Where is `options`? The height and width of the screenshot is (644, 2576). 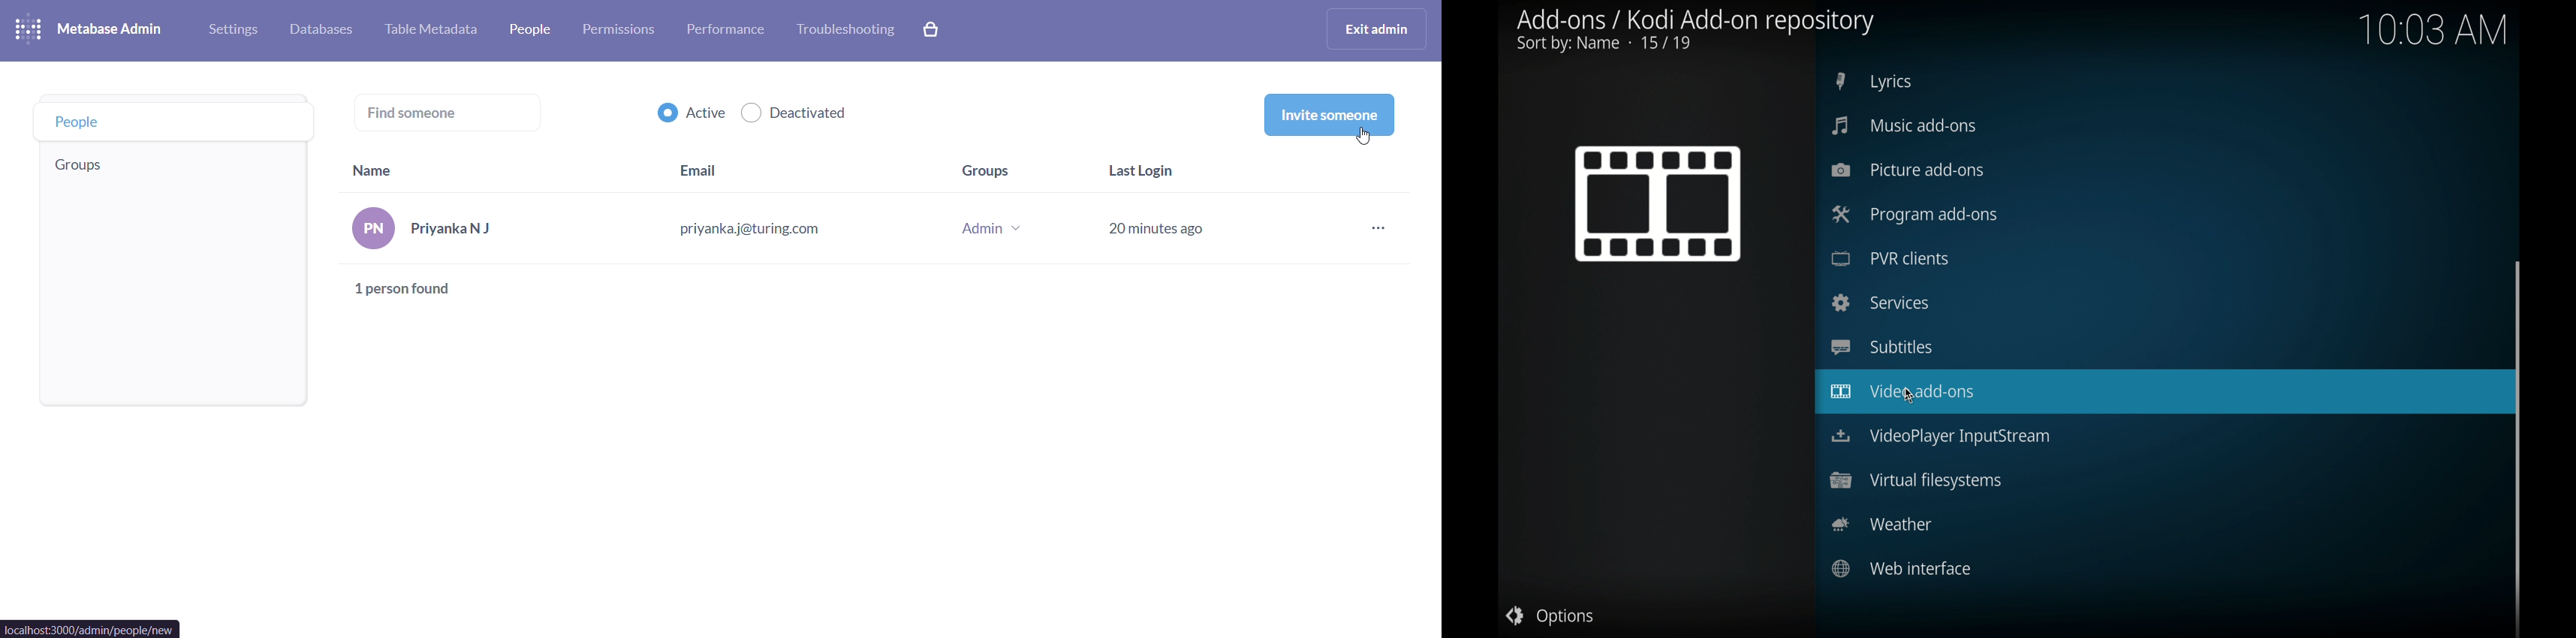 options is located at coordinates (1550, 616).